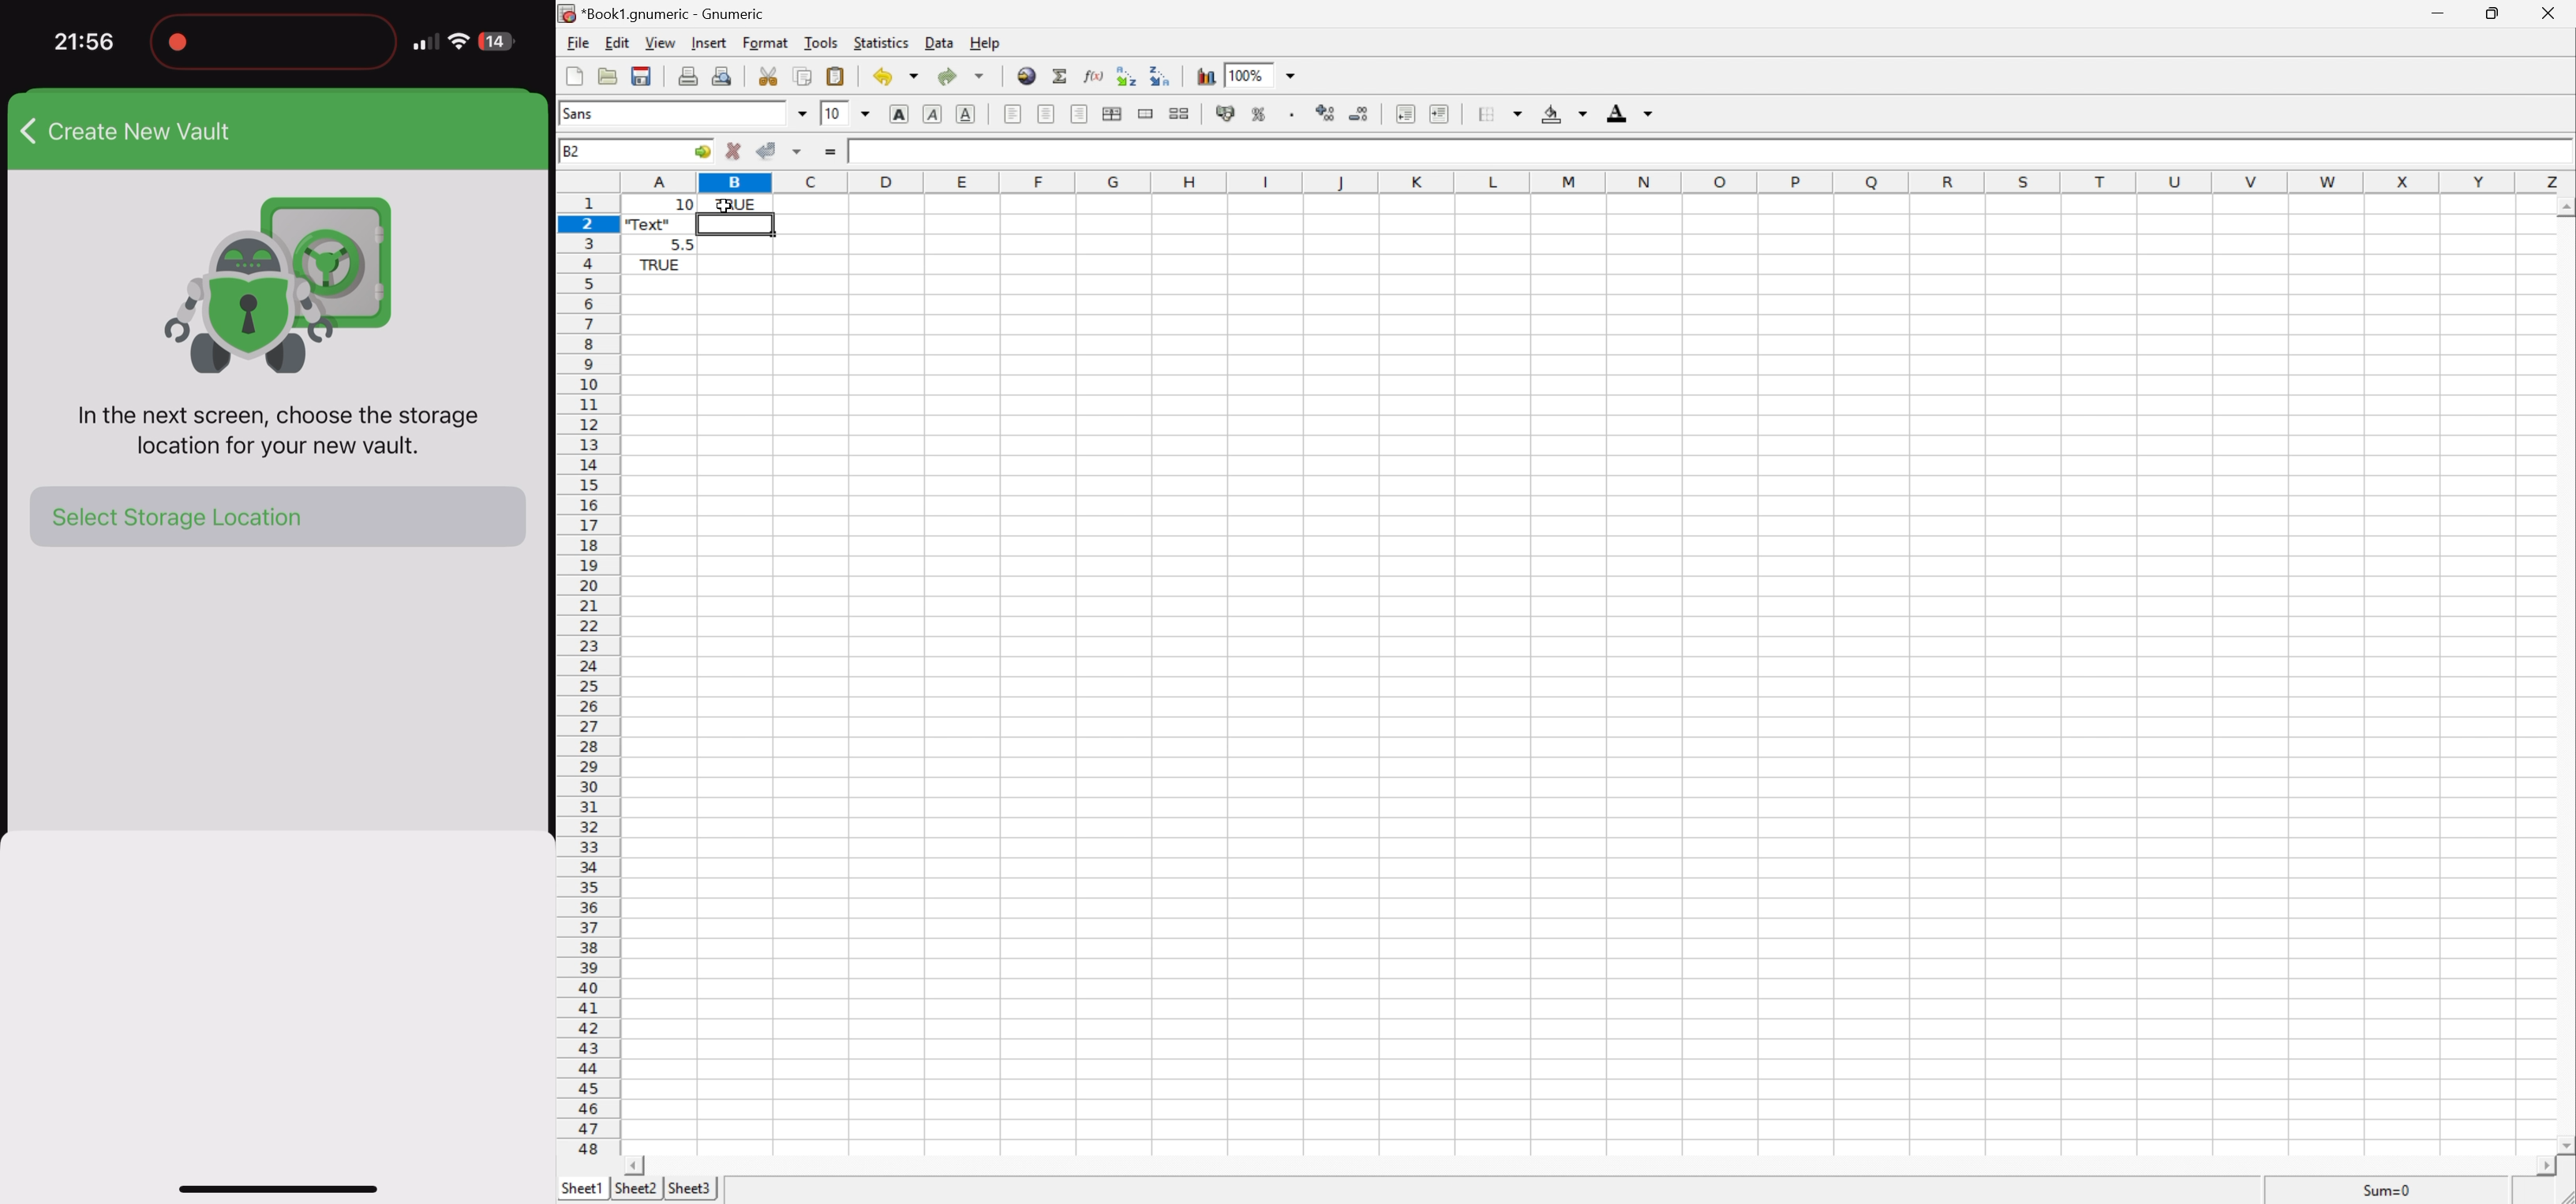 The width and height of the screenshot is (2576, 1204). Describe the element at coordinates (1206, 75) in the screenshot. I see `Insert a chart` at that location.